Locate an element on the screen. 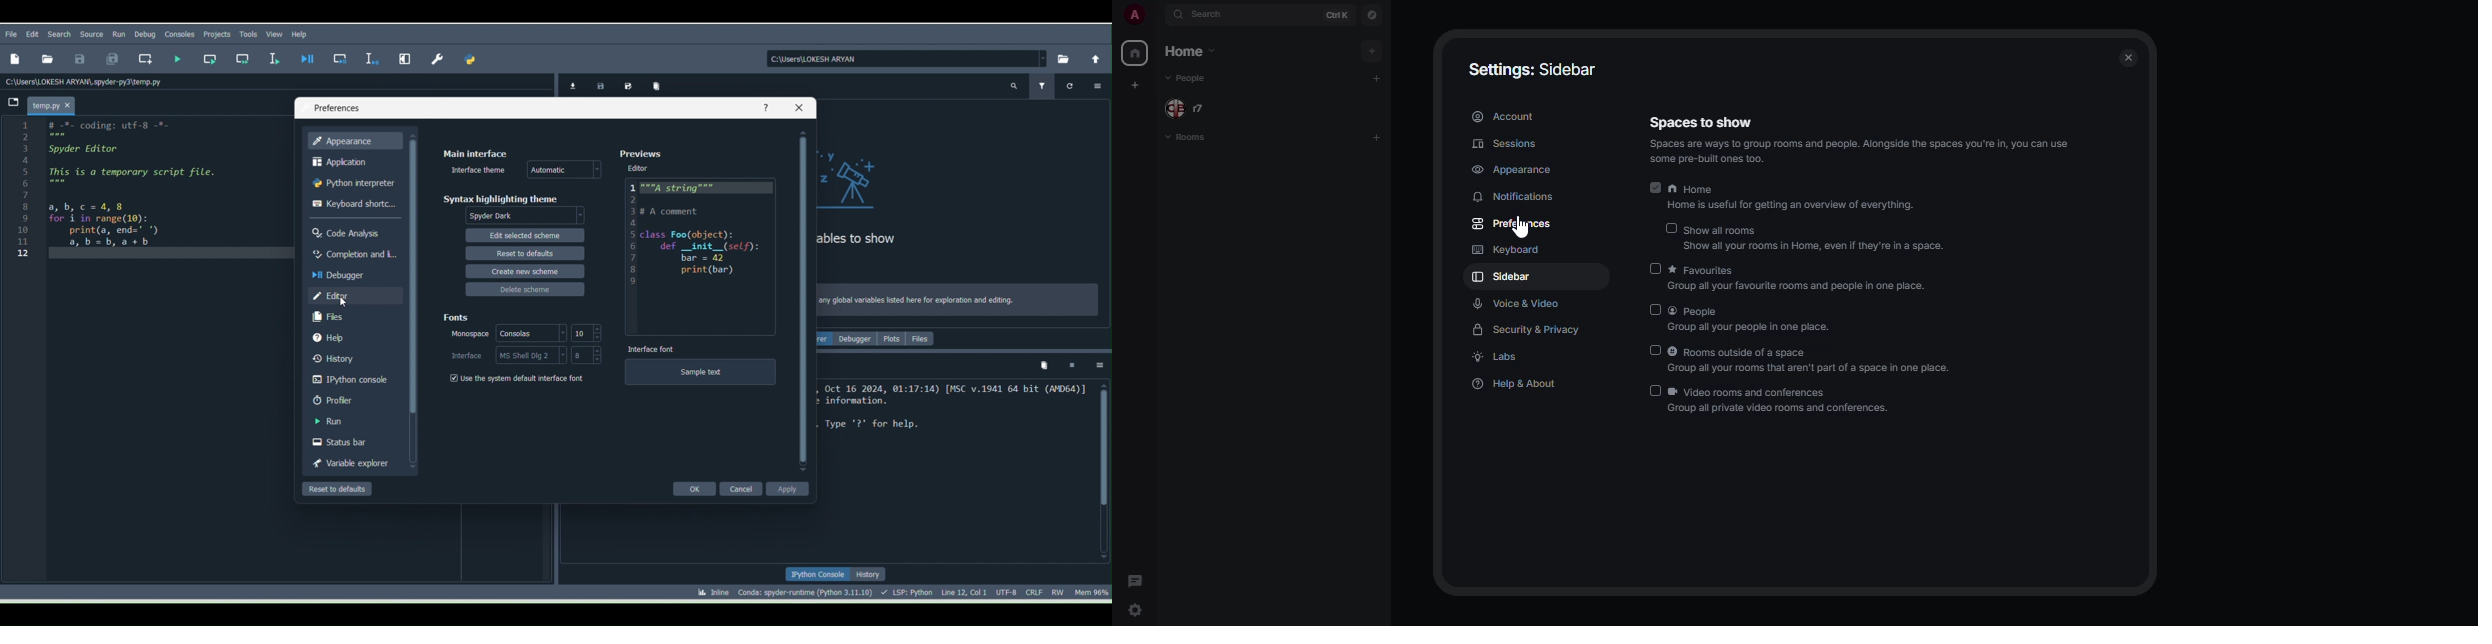 The width and height of the screenshot is (2492, 644). Cursor is located at coordinates (341, 303).